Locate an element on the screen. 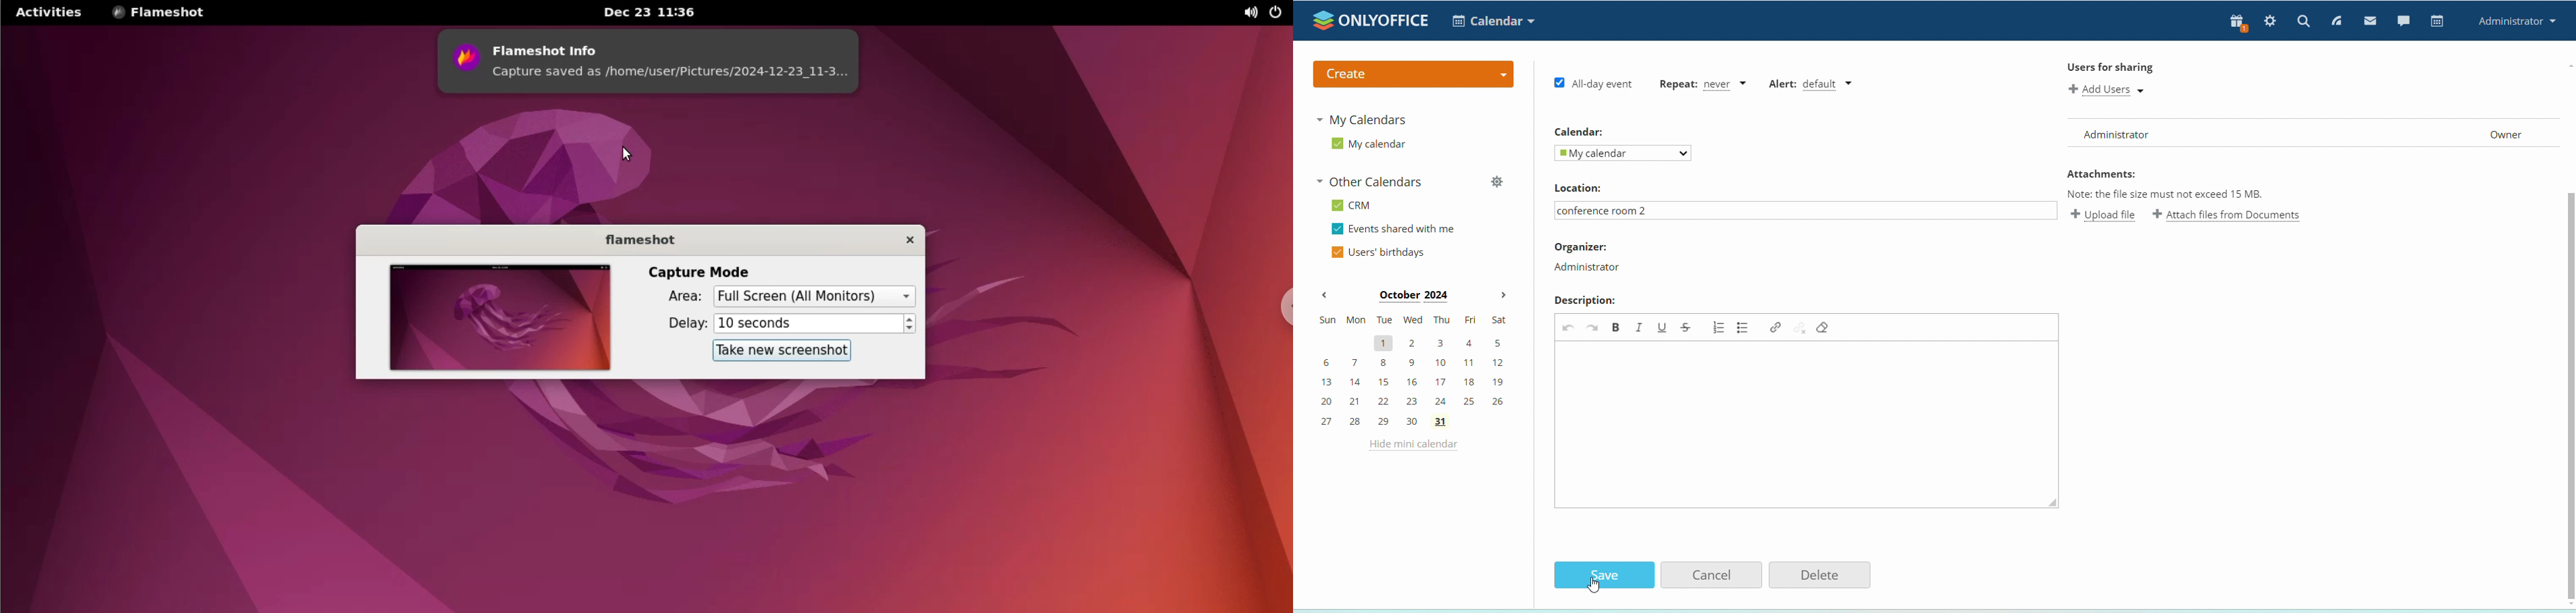 The width and height of the screenshot is (2576, 616). previous month is located at coordinates (1324, 296).